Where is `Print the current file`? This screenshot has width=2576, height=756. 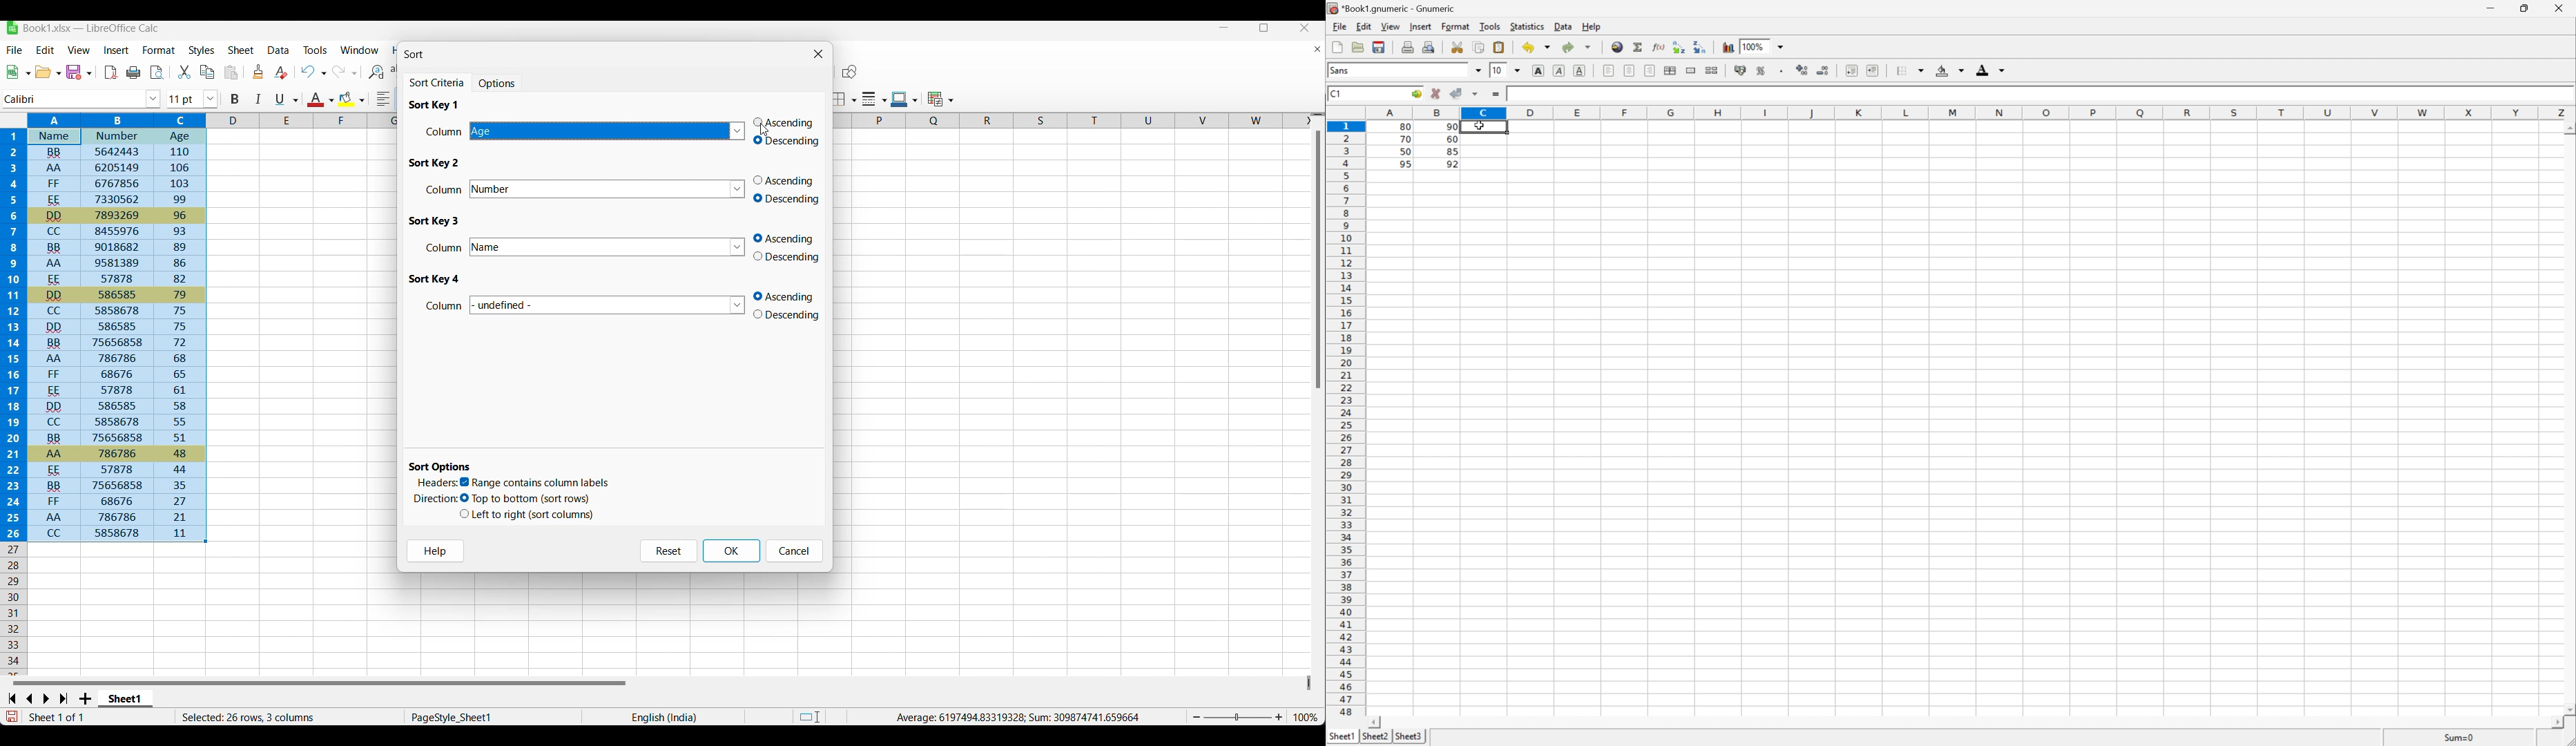 Print the current file is located at coordinates (1406, 47).